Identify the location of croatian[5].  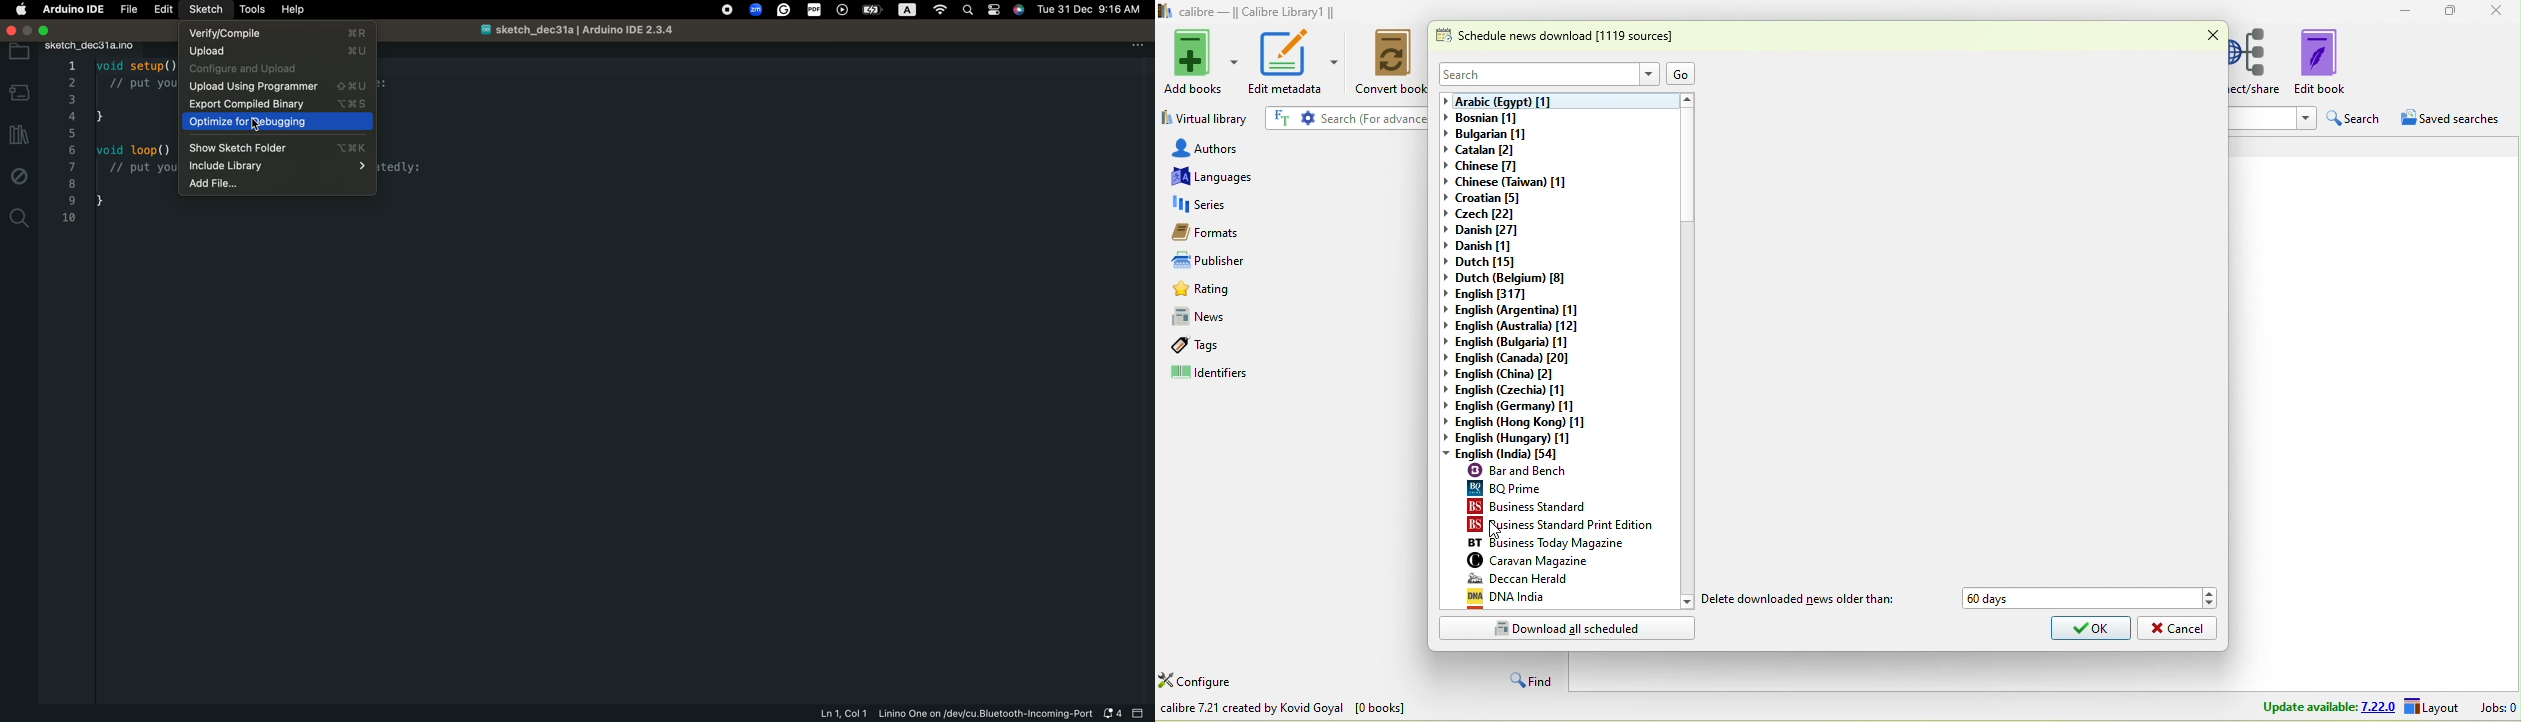
(1491, 198).